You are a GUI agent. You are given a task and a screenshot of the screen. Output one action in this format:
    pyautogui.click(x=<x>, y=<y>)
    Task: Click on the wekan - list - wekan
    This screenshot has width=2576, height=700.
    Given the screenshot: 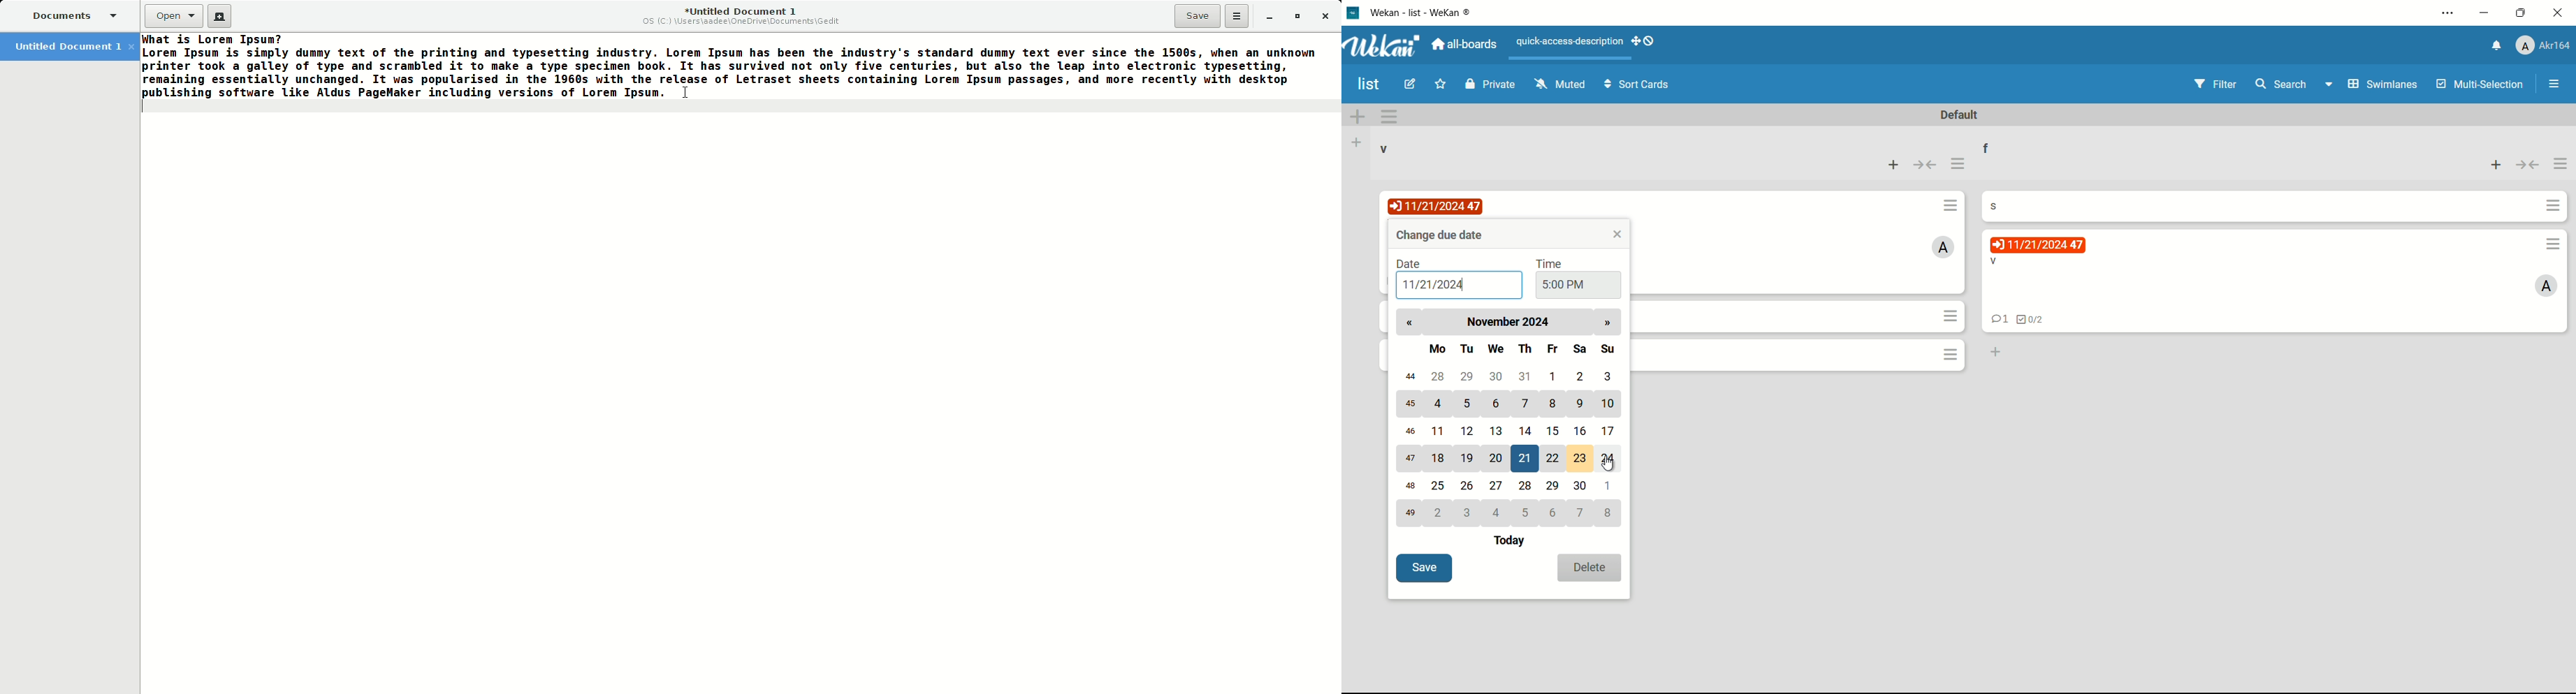 What is the action you would take?
    pyautogui.click(x=1425, y=11)
    